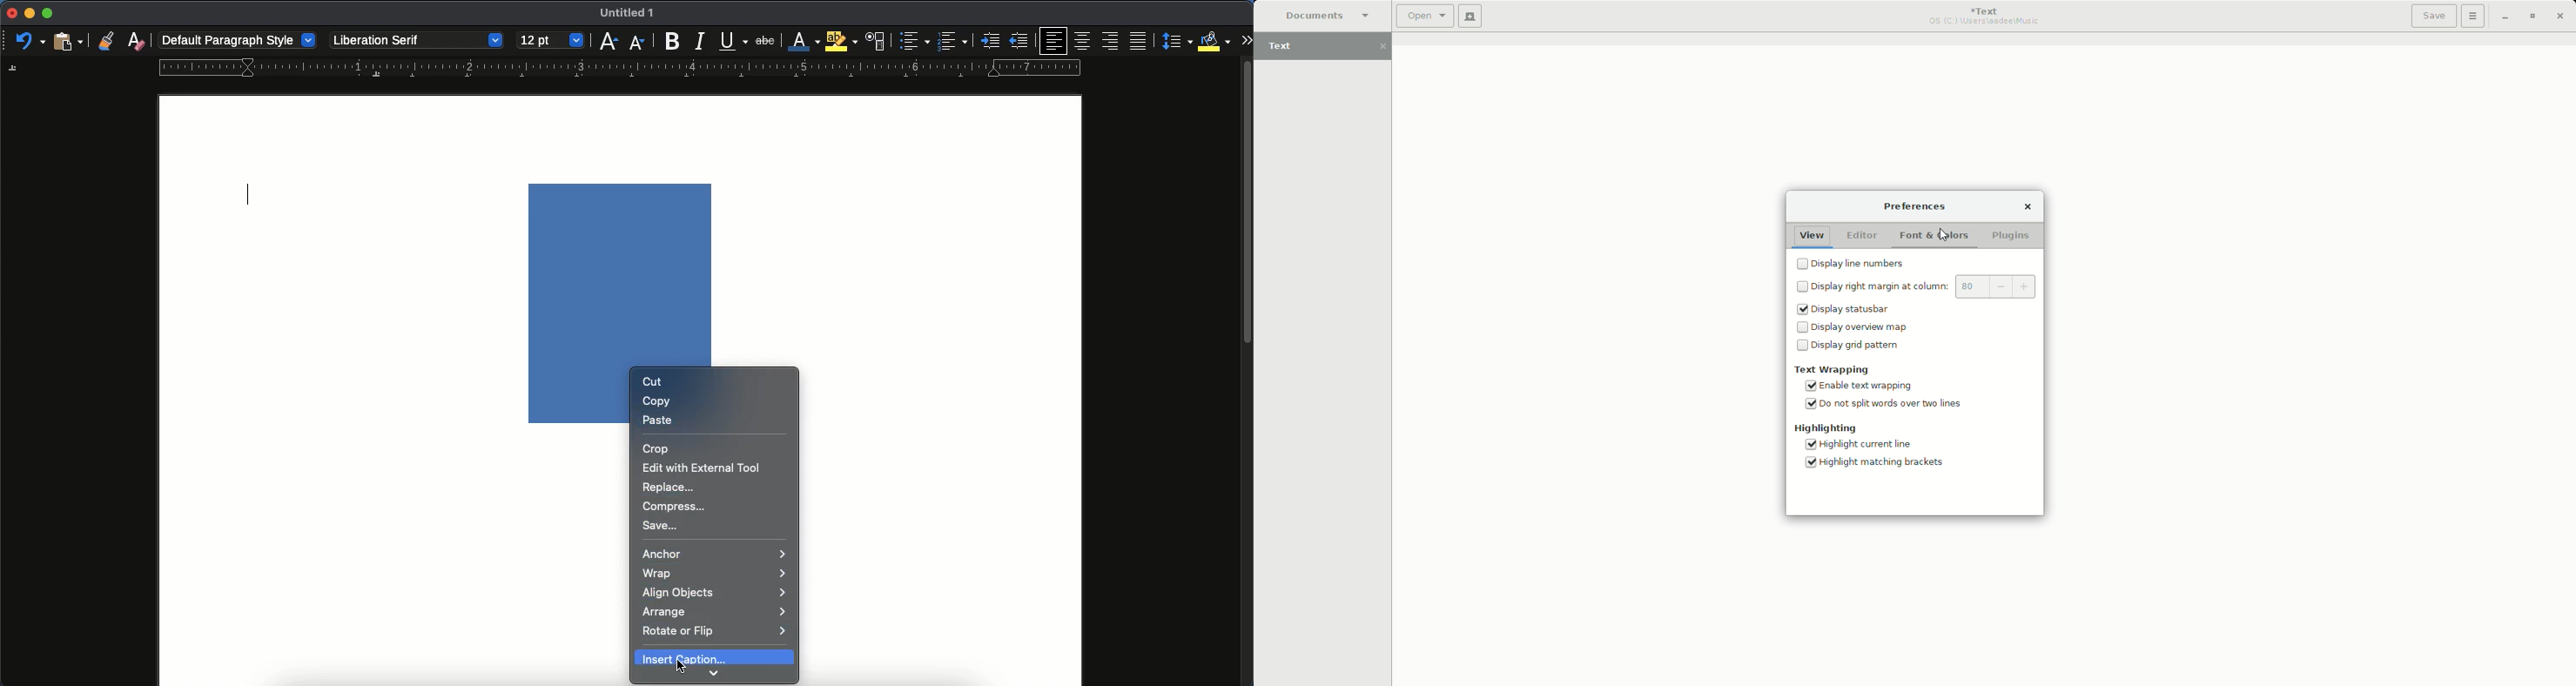 The image size is (2576, 700). I want to click on justification , so click(1140, 40).